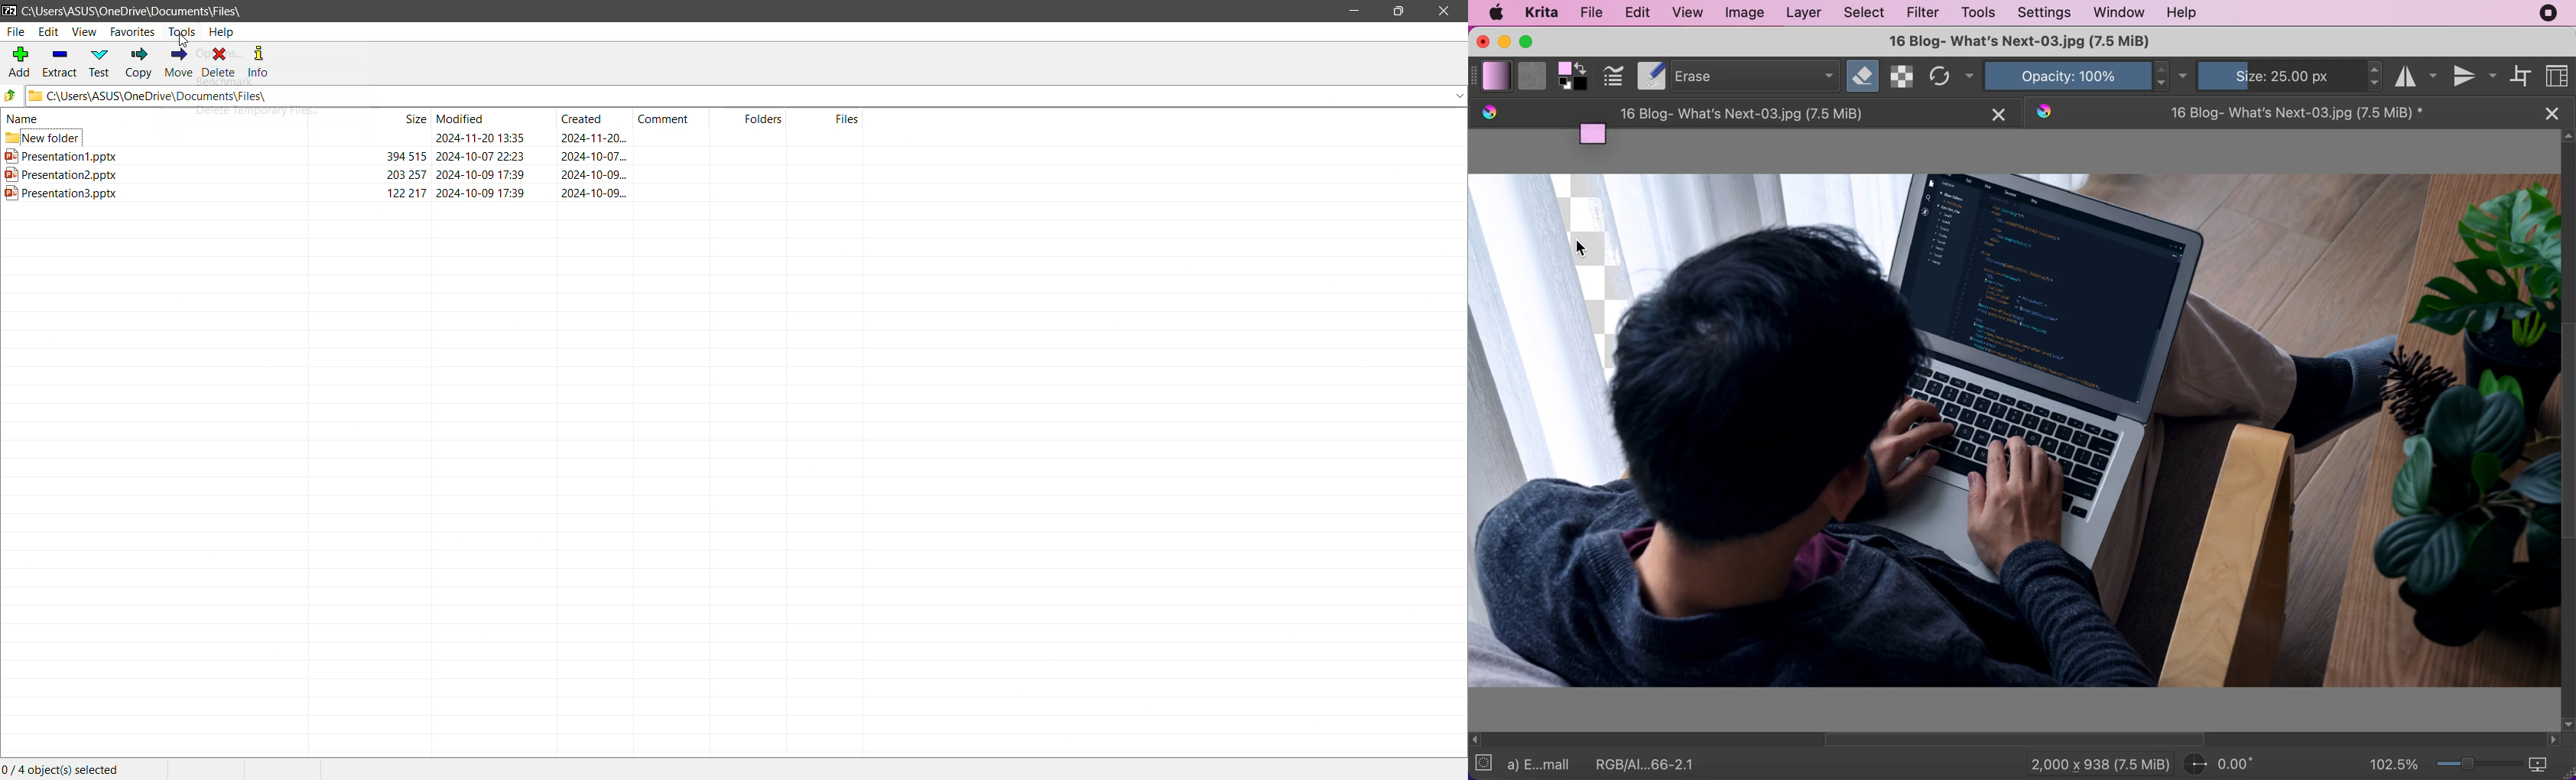 The width and height of the screenshot is (2576, 784). What do you see at coordinates (2560, 75) in the screenshot?
I see `choose workspace` at bounding box center [2560, 75].